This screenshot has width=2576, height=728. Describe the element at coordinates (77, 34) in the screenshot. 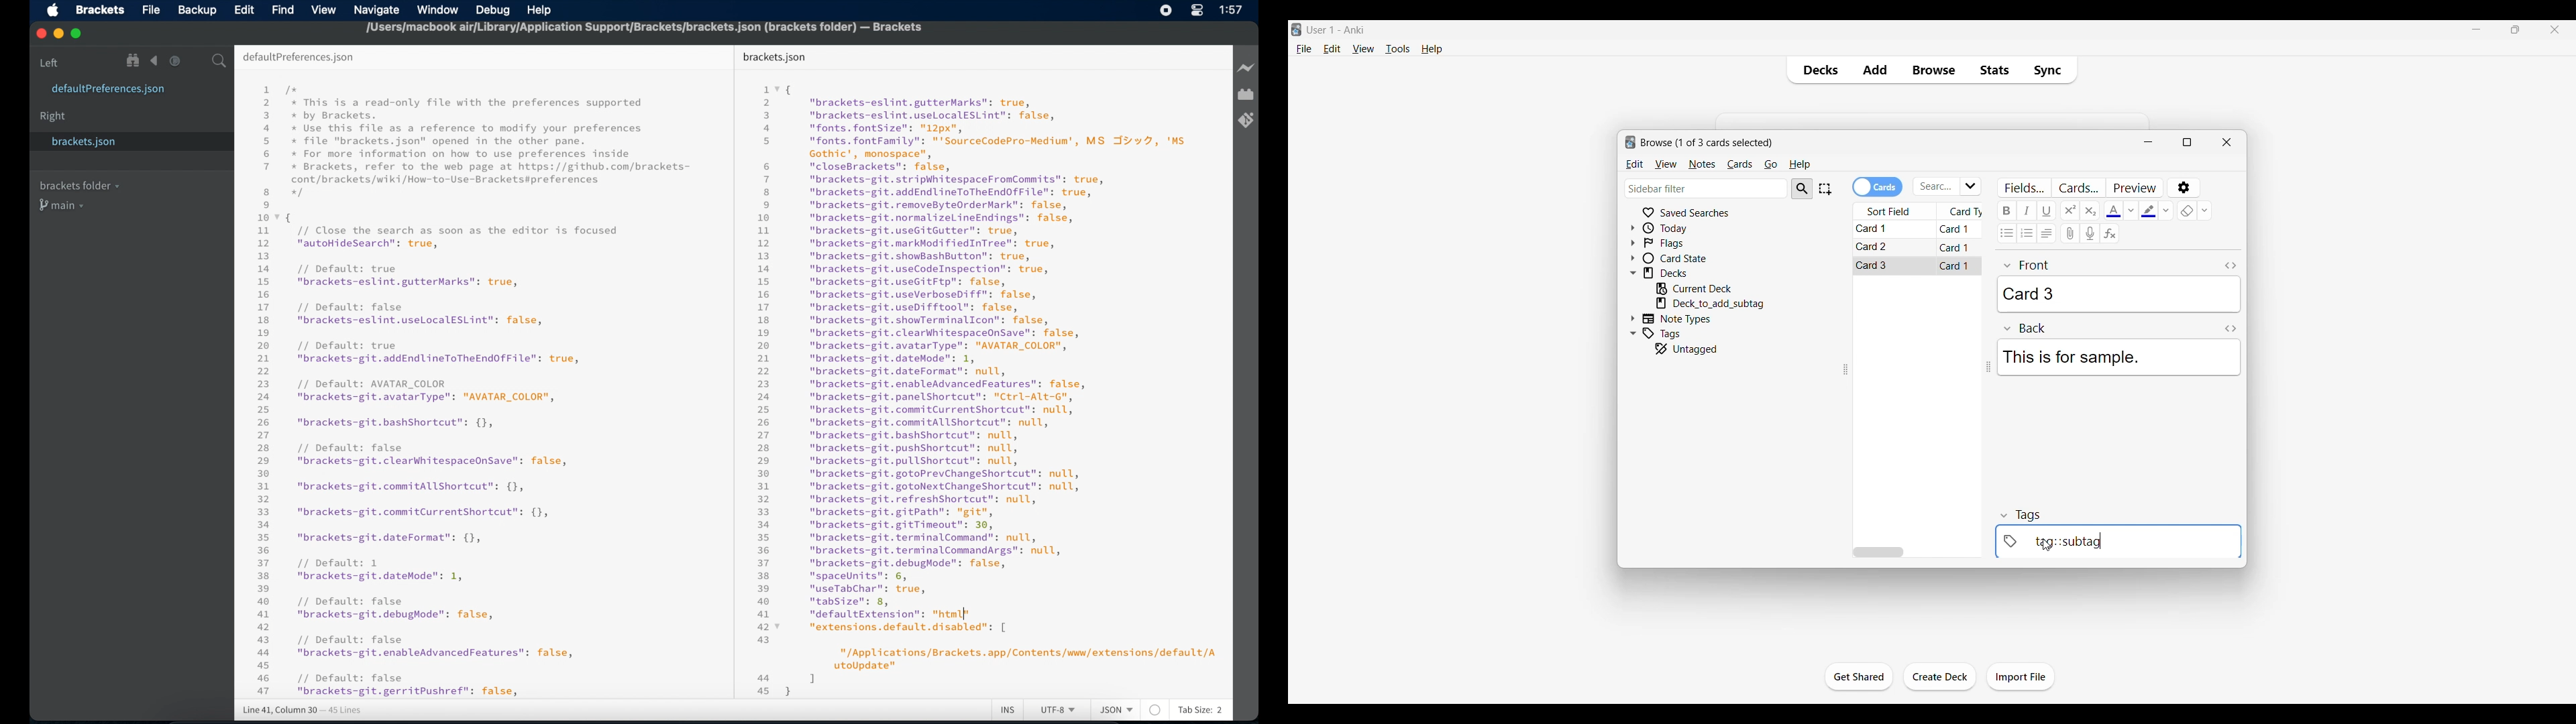

I see `maximize` at that location.